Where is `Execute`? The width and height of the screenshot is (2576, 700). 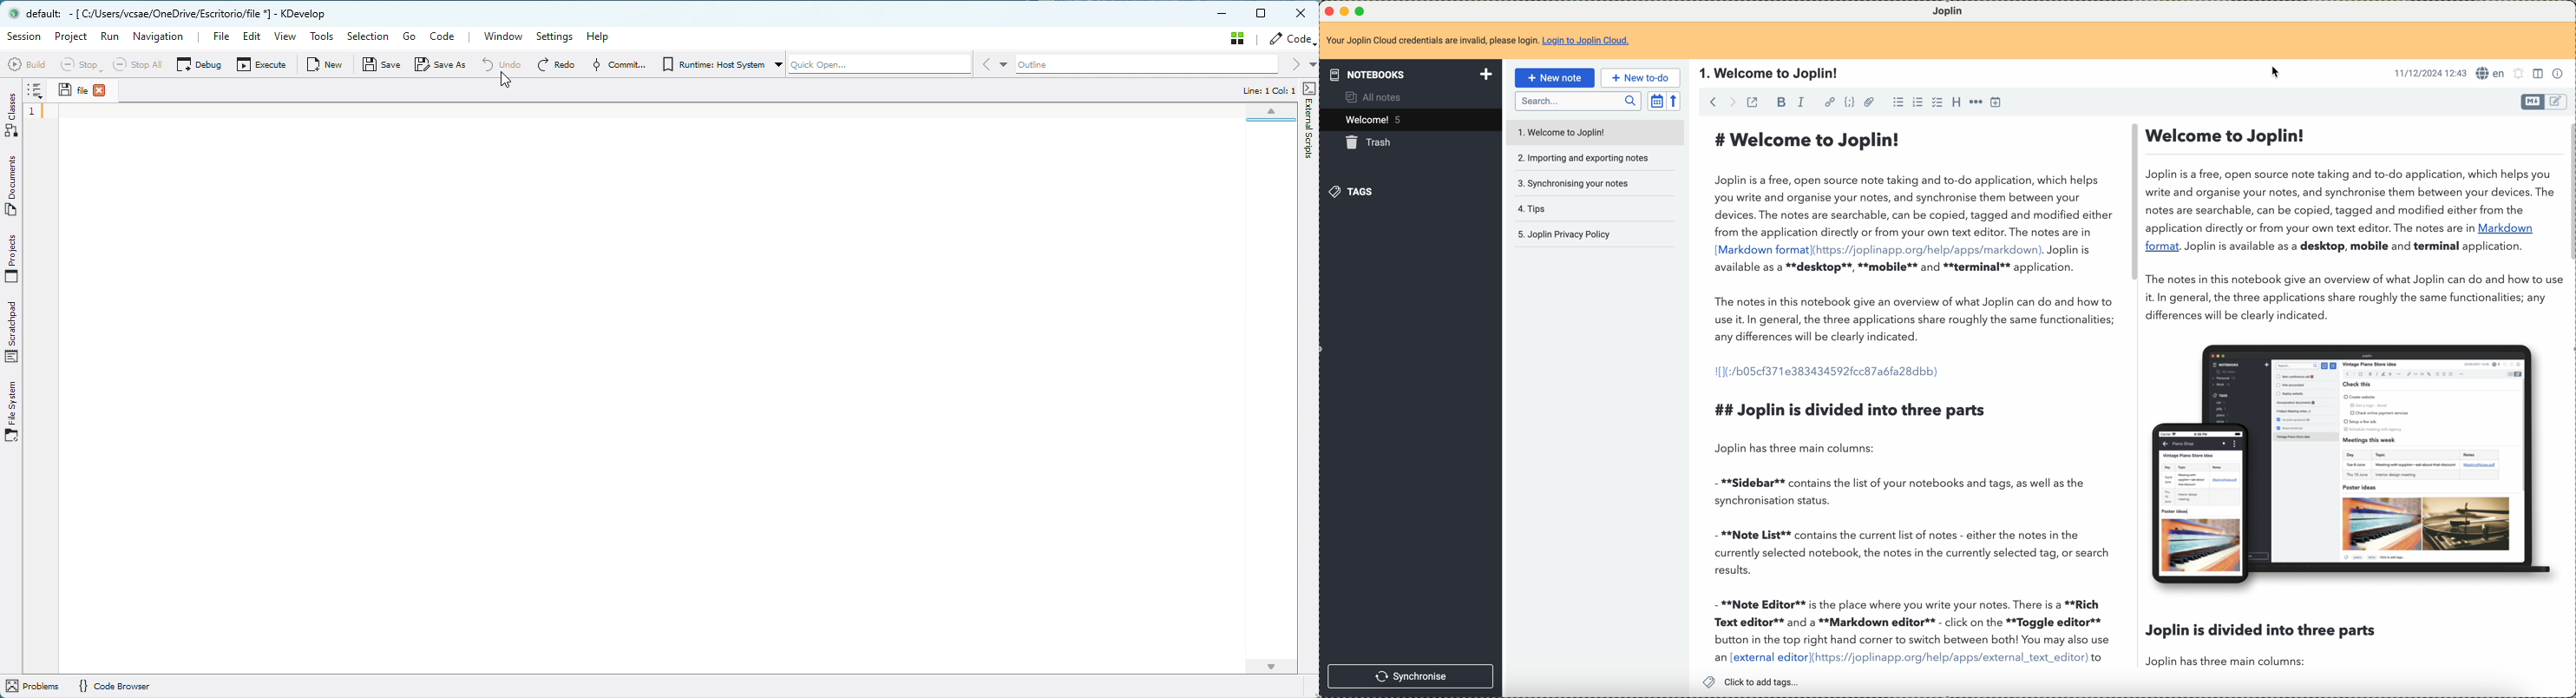
Execute is located at coordinates (259, 64).